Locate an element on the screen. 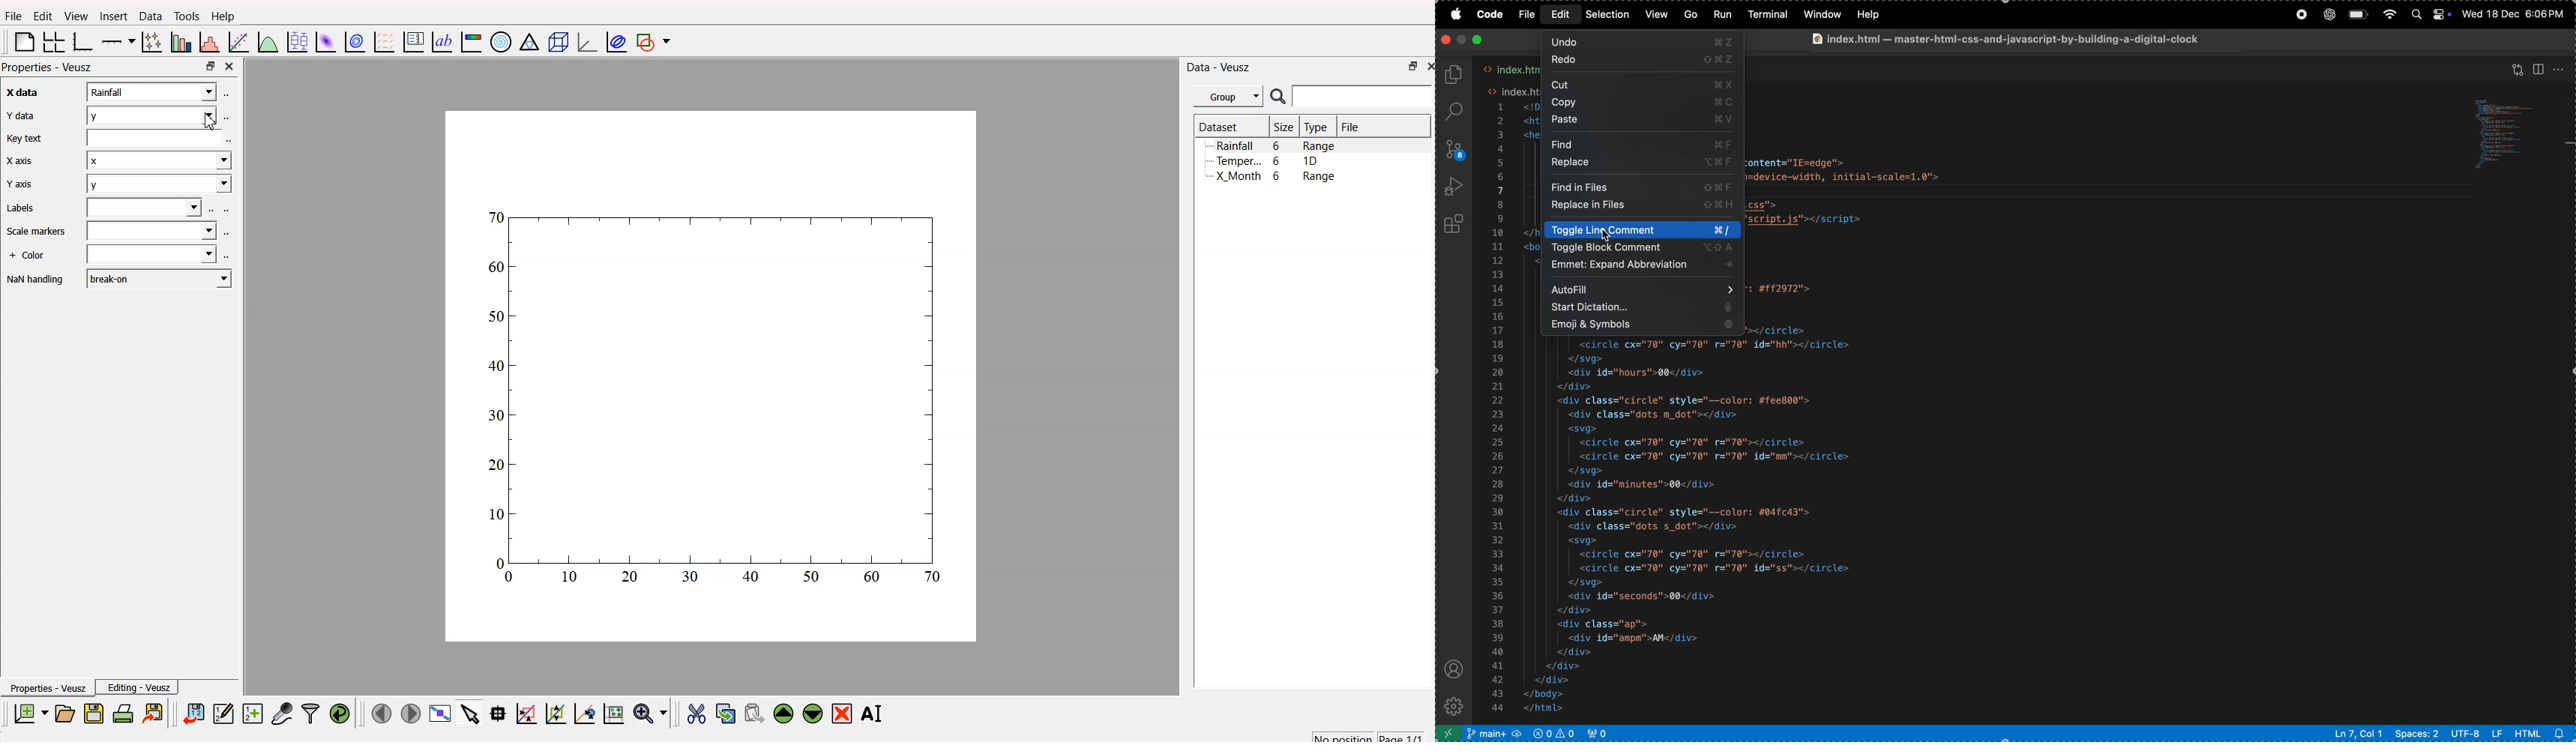 Image resolution: width=2576 pixels, height=756 pixels. plot a vector field is located at coordinates (382, 43).